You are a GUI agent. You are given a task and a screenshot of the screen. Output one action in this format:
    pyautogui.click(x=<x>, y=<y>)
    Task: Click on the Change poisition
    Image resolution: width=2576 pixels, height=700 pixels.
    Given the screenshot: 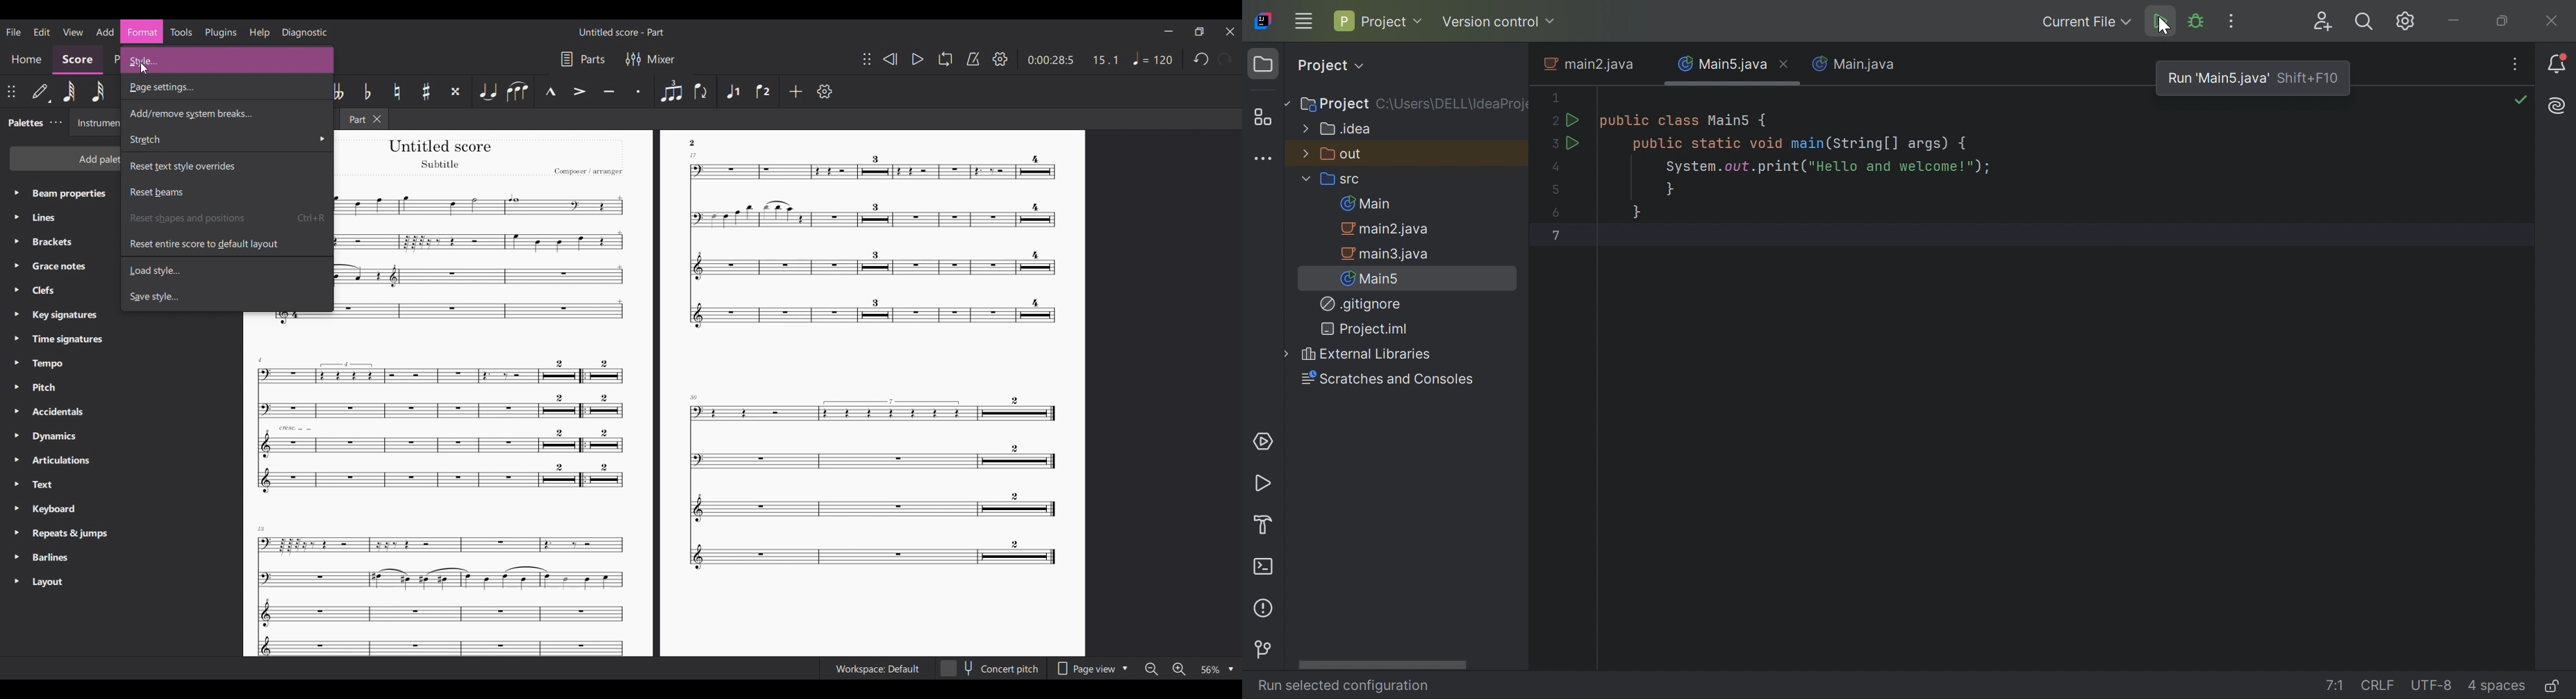 What is the action you would take?
    pyautogui.click(x=10, y=92)
    